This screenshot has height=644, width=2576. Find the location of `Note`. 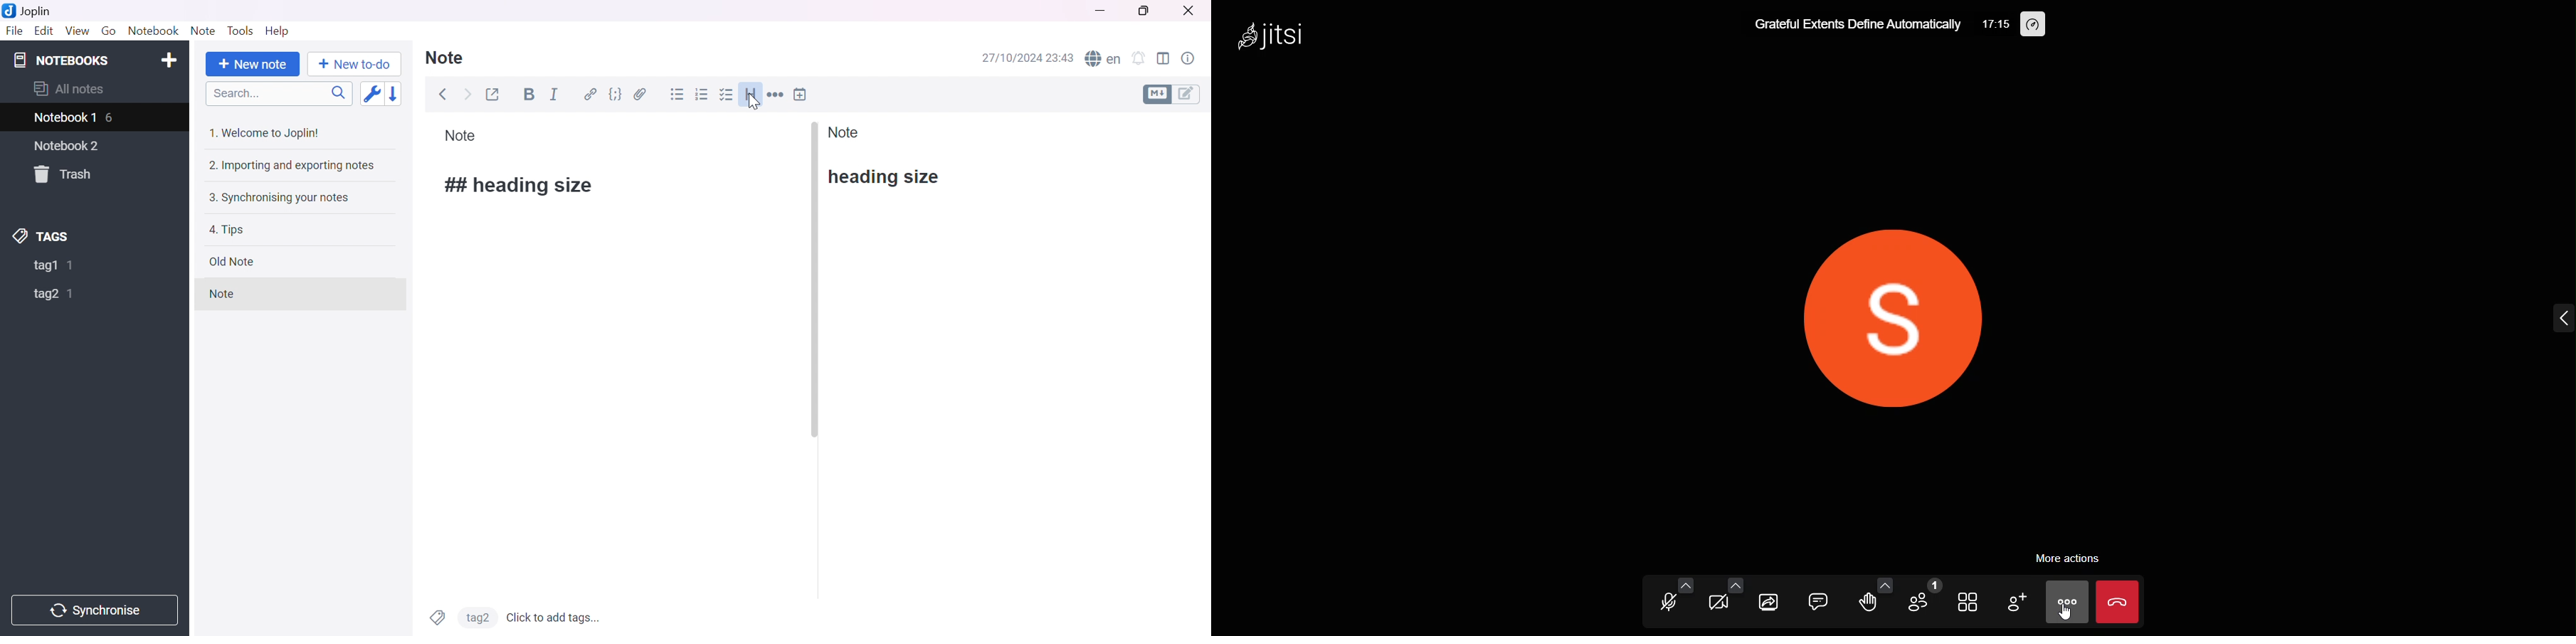

Note is located at coordinates (220, 293).